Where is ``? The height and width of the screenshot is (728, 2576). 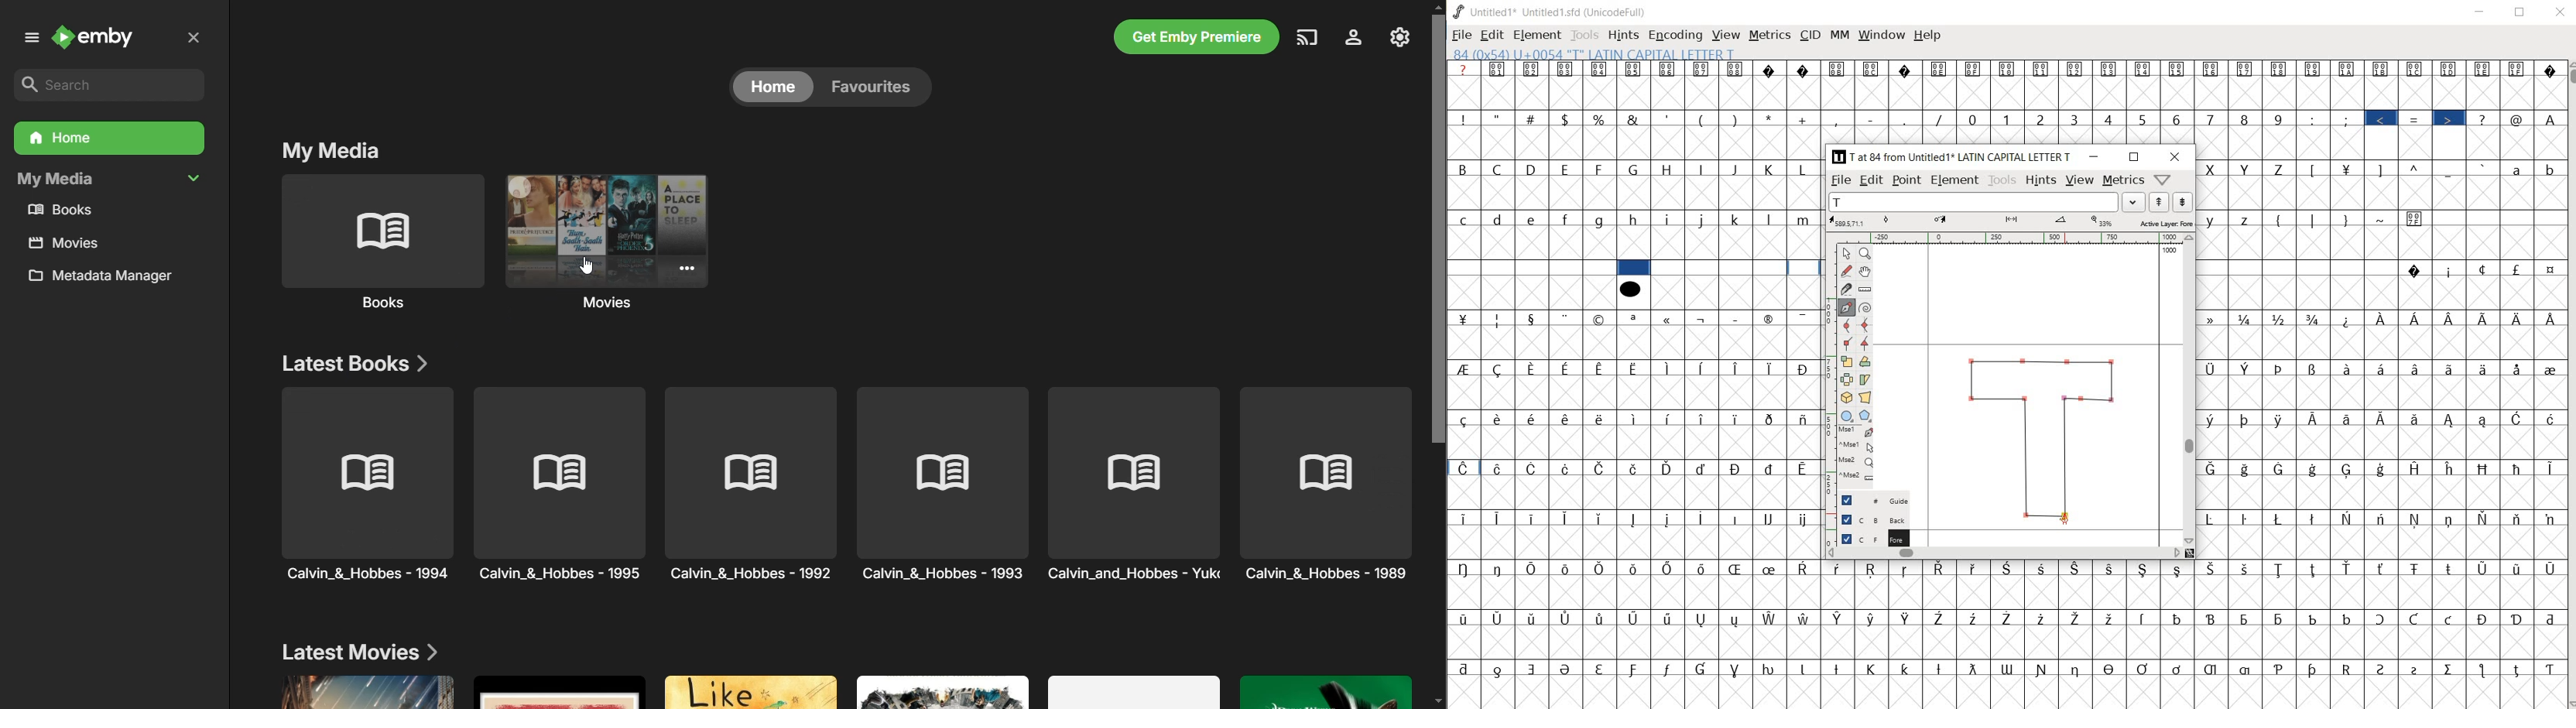
 is located at coordinates (2246, 667).